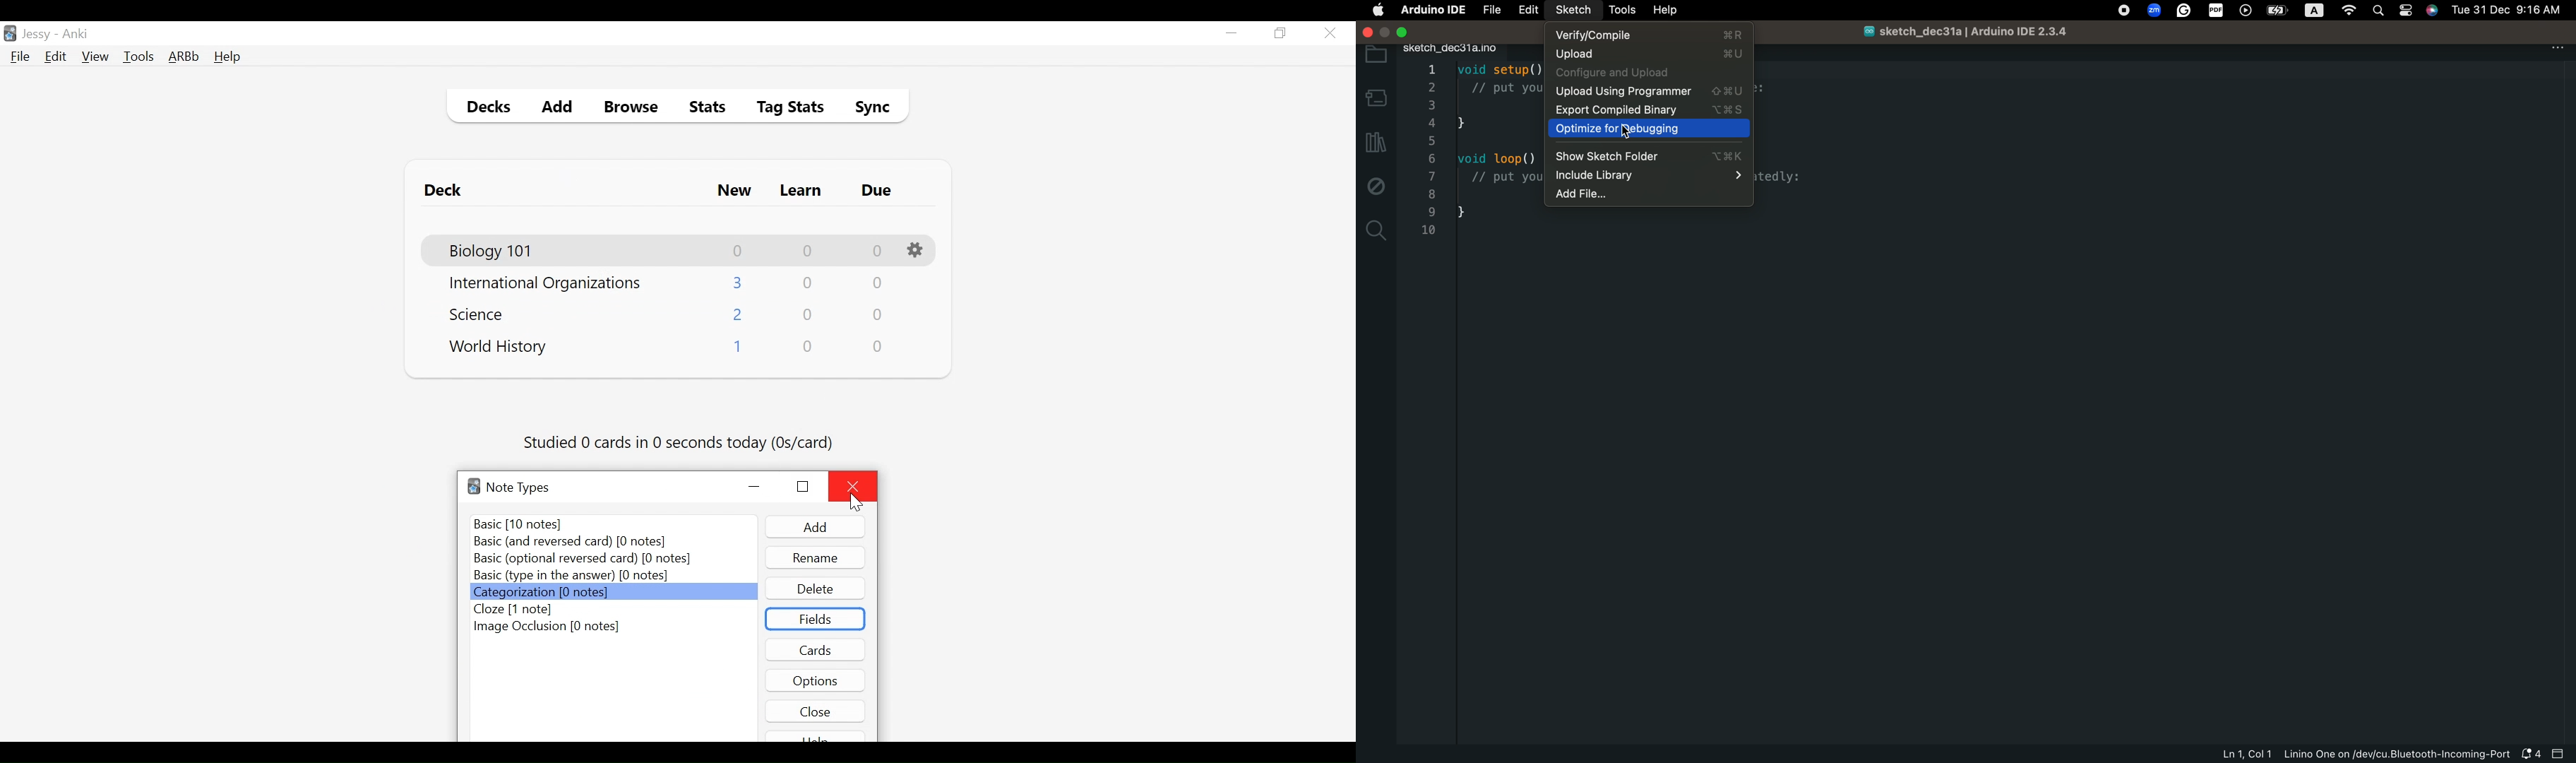 The image size is (2576, 784). Describe the element at coordinates (815, 527) in the screenshot. I see `add` at that location.